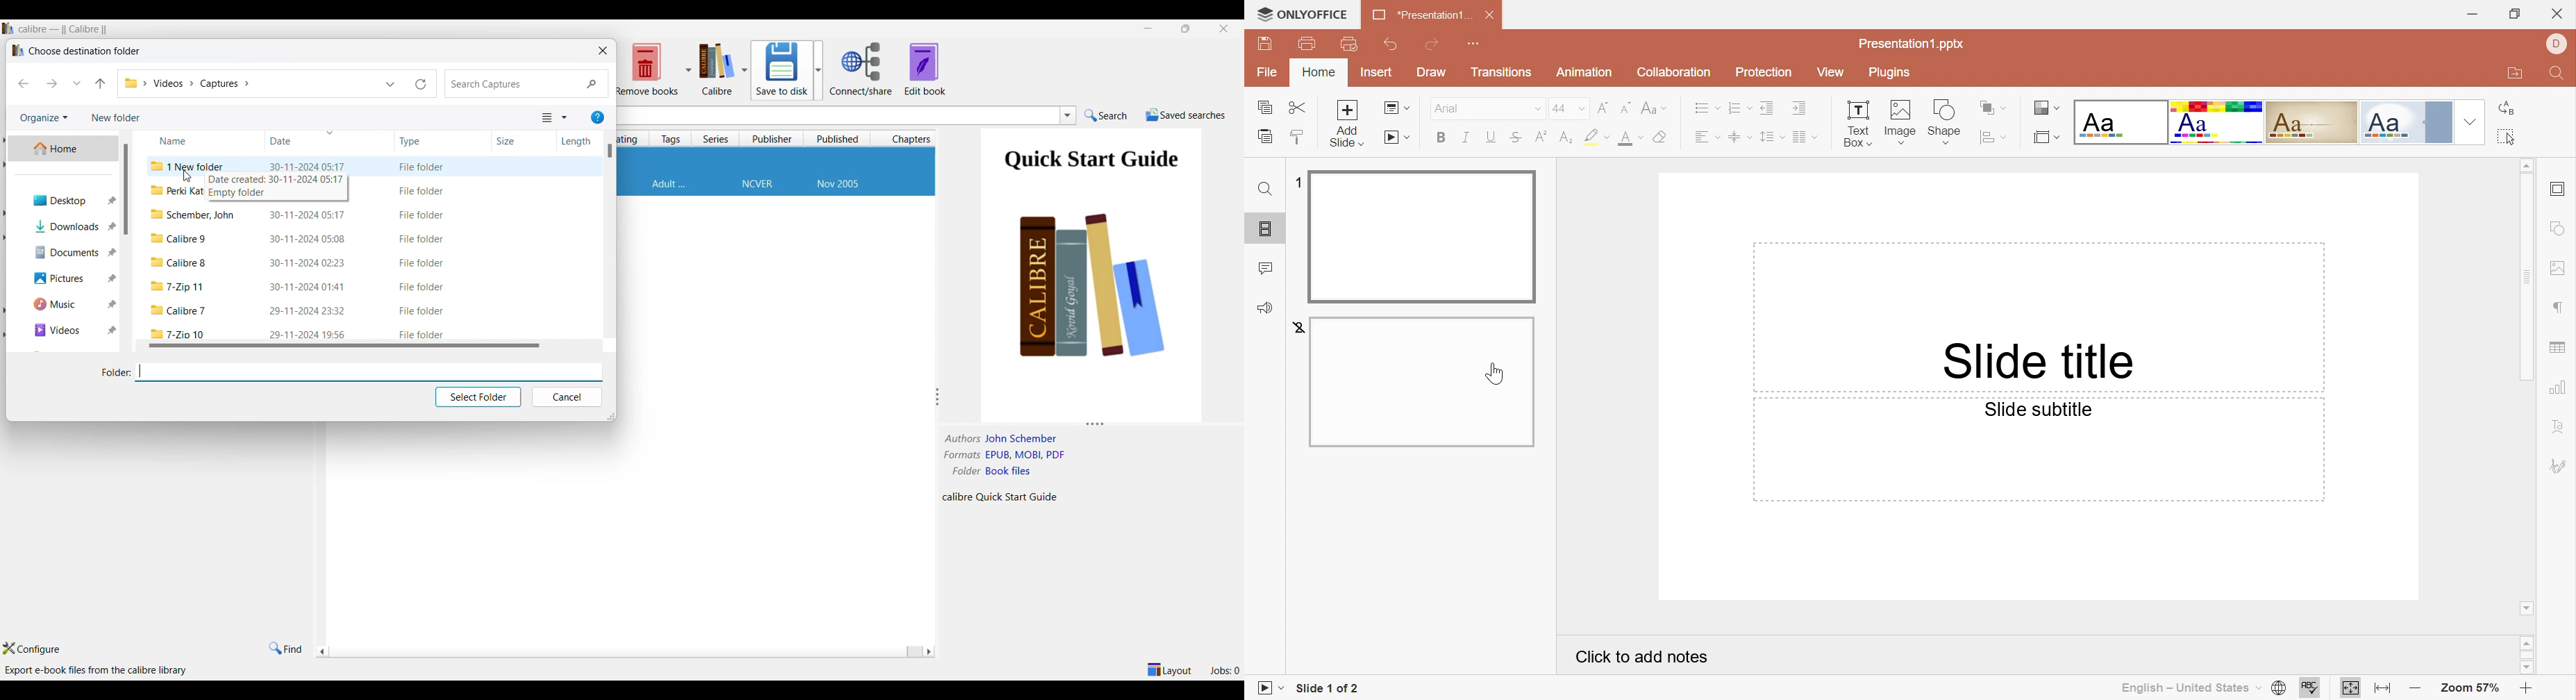  Describe the element at coordinates (1396, 138) in the screenshot. I see `Start slideshow` at that location.